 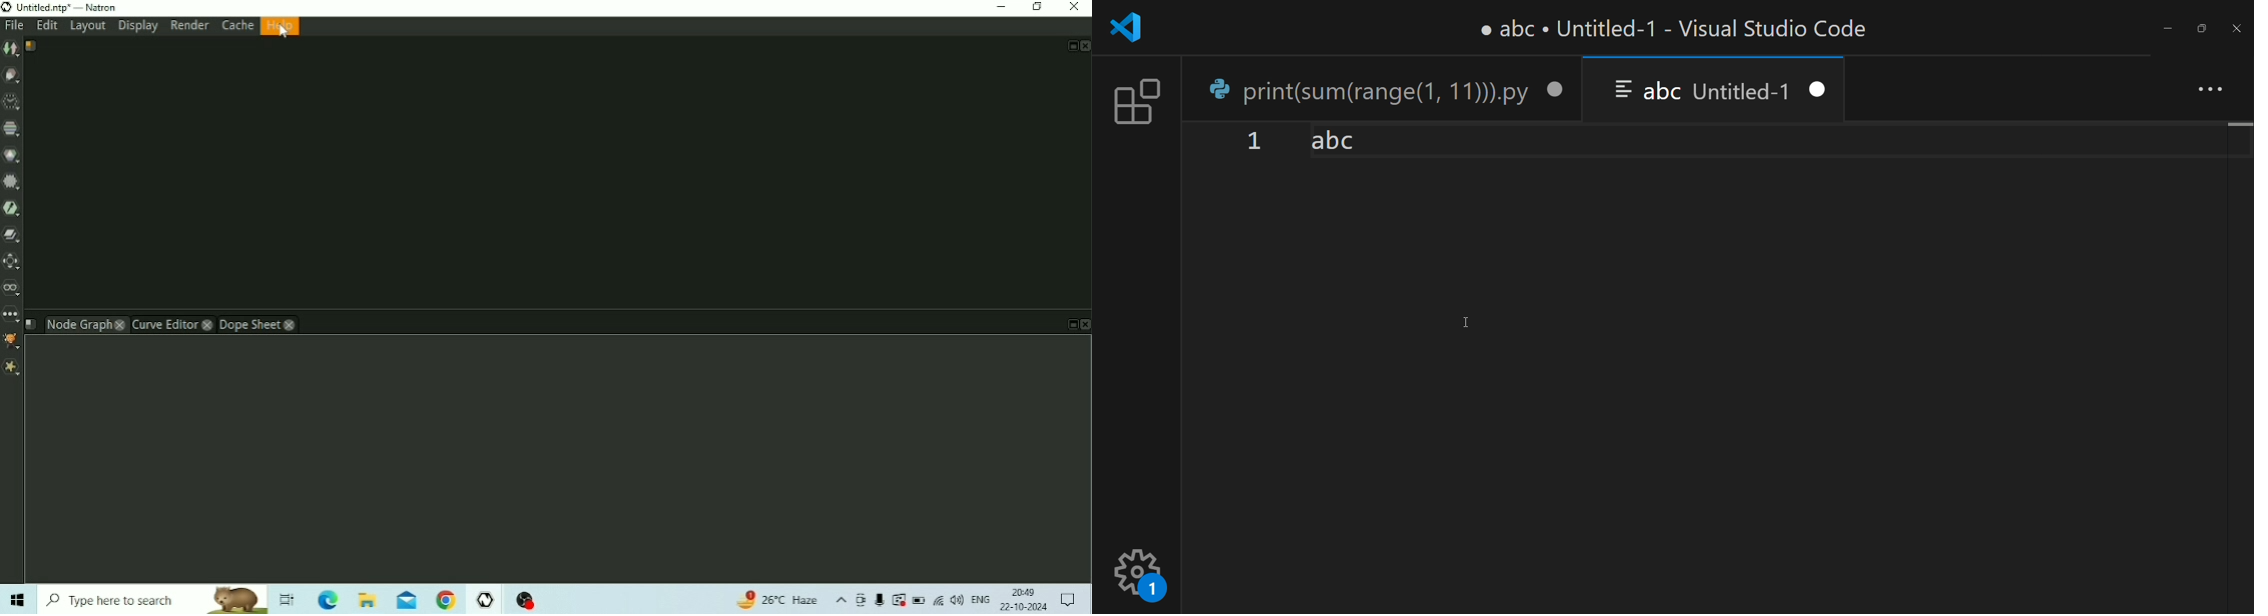 What do you see at coordinates (258, 324) in the screenshot?
I see `Dope Sheet` at bounding box center [258, 324].